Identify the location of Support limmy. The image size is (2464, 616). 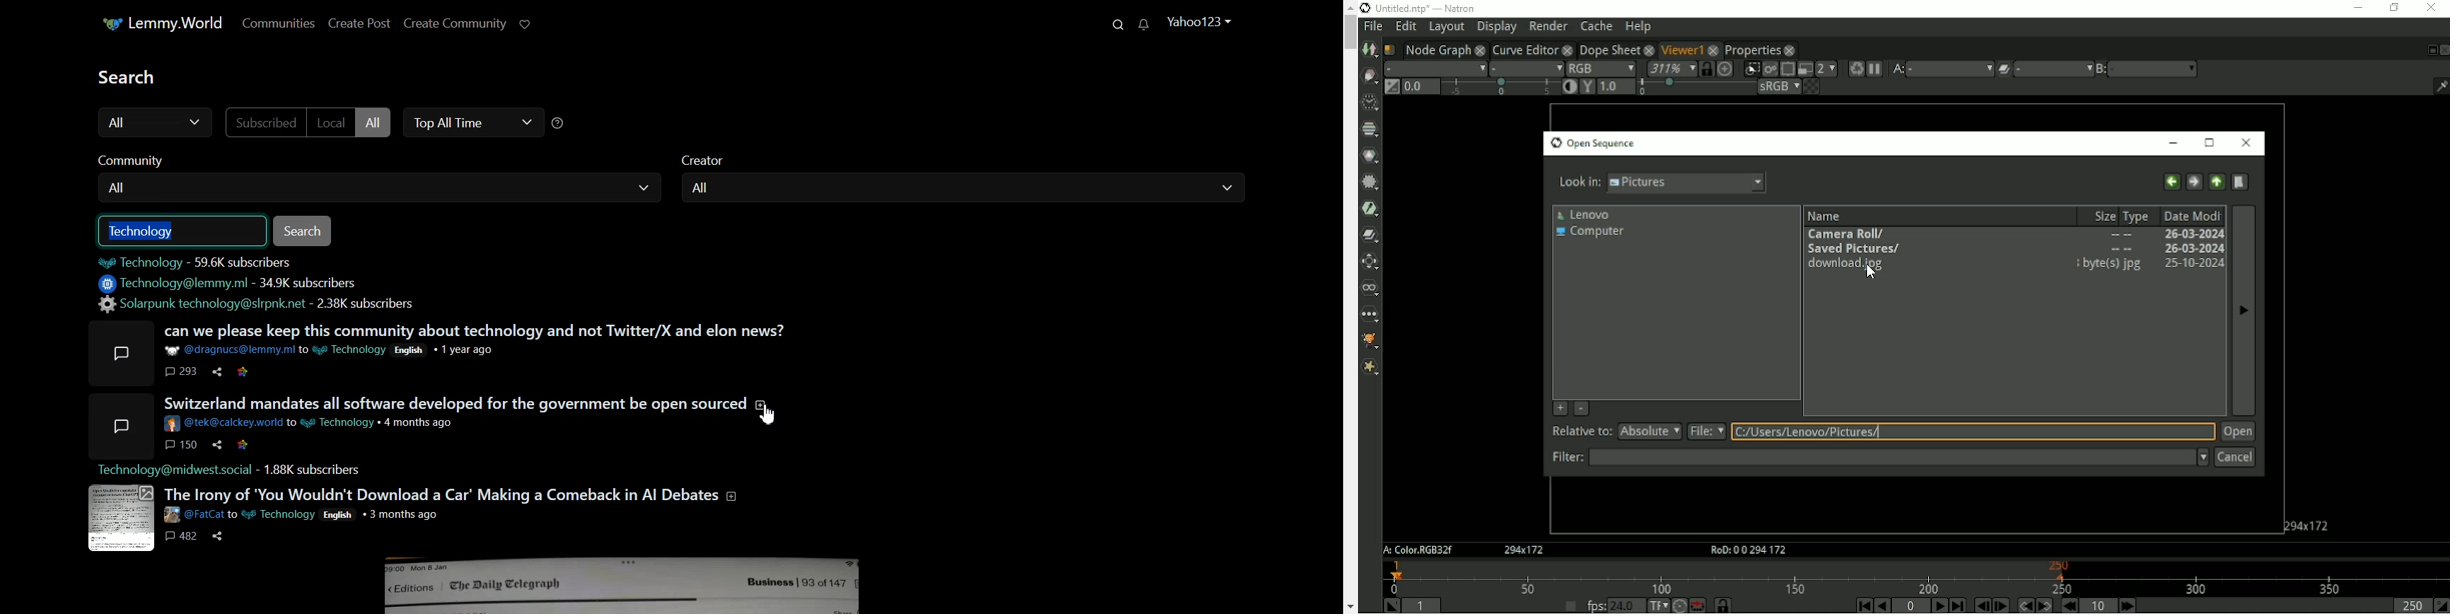
(530, 23).